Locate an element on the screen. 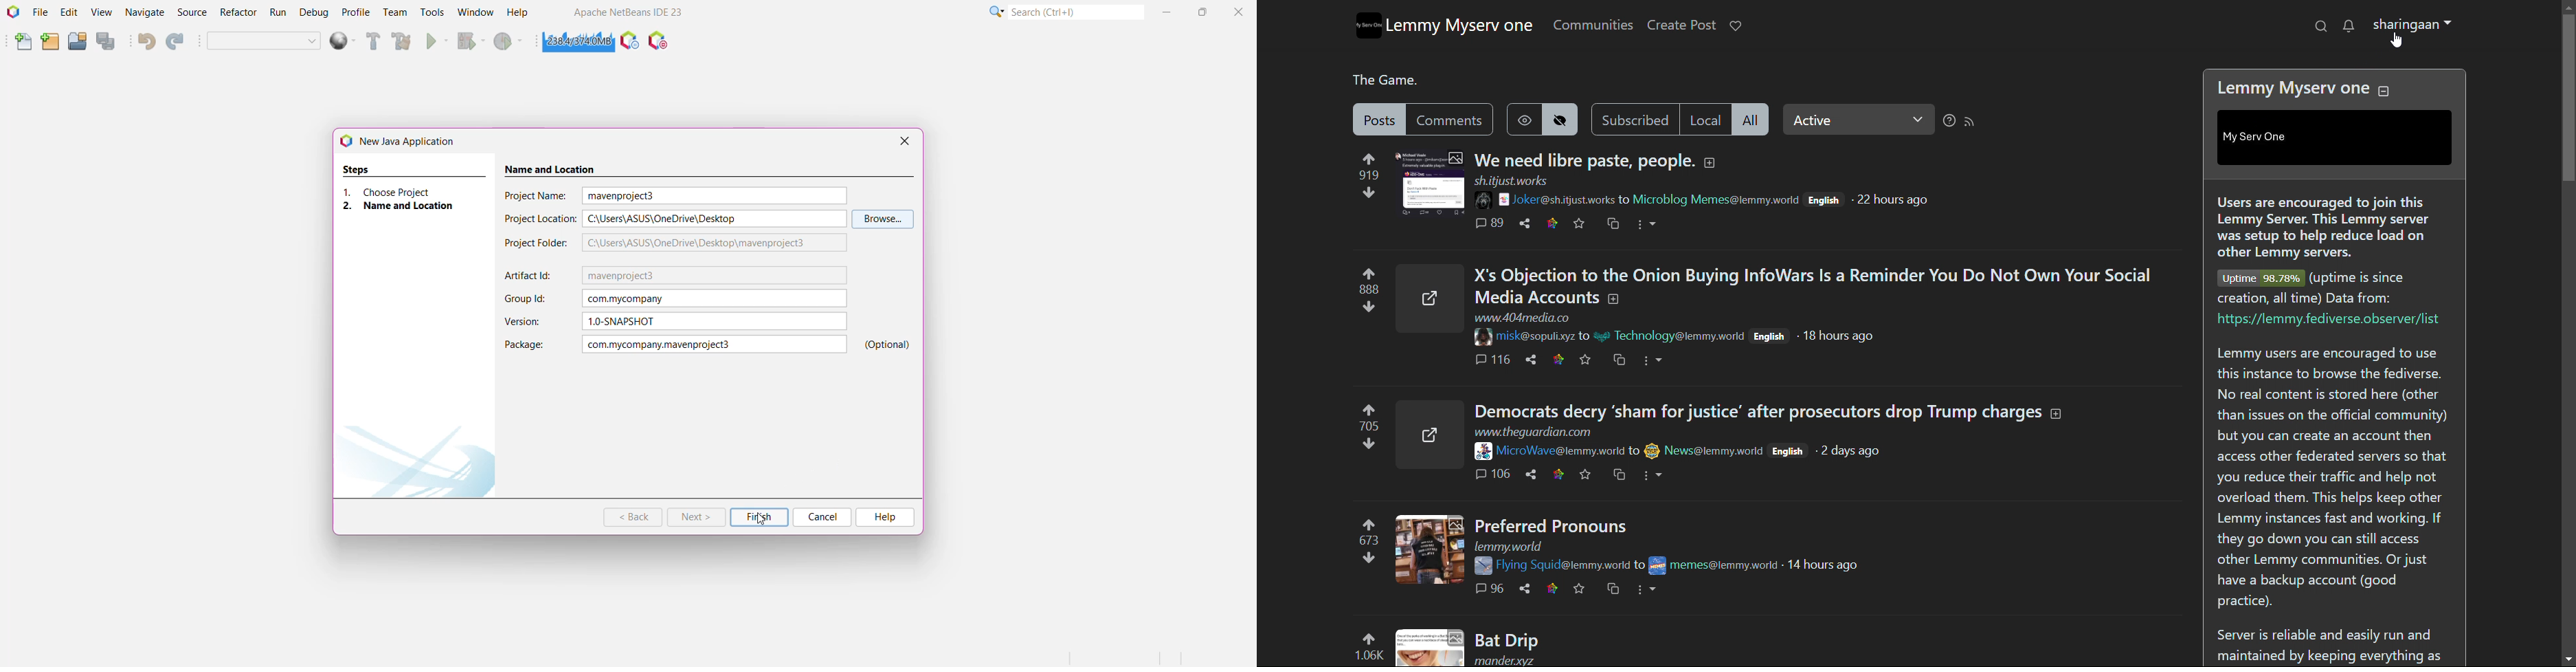  URL is located at coordinates (1531, 317).